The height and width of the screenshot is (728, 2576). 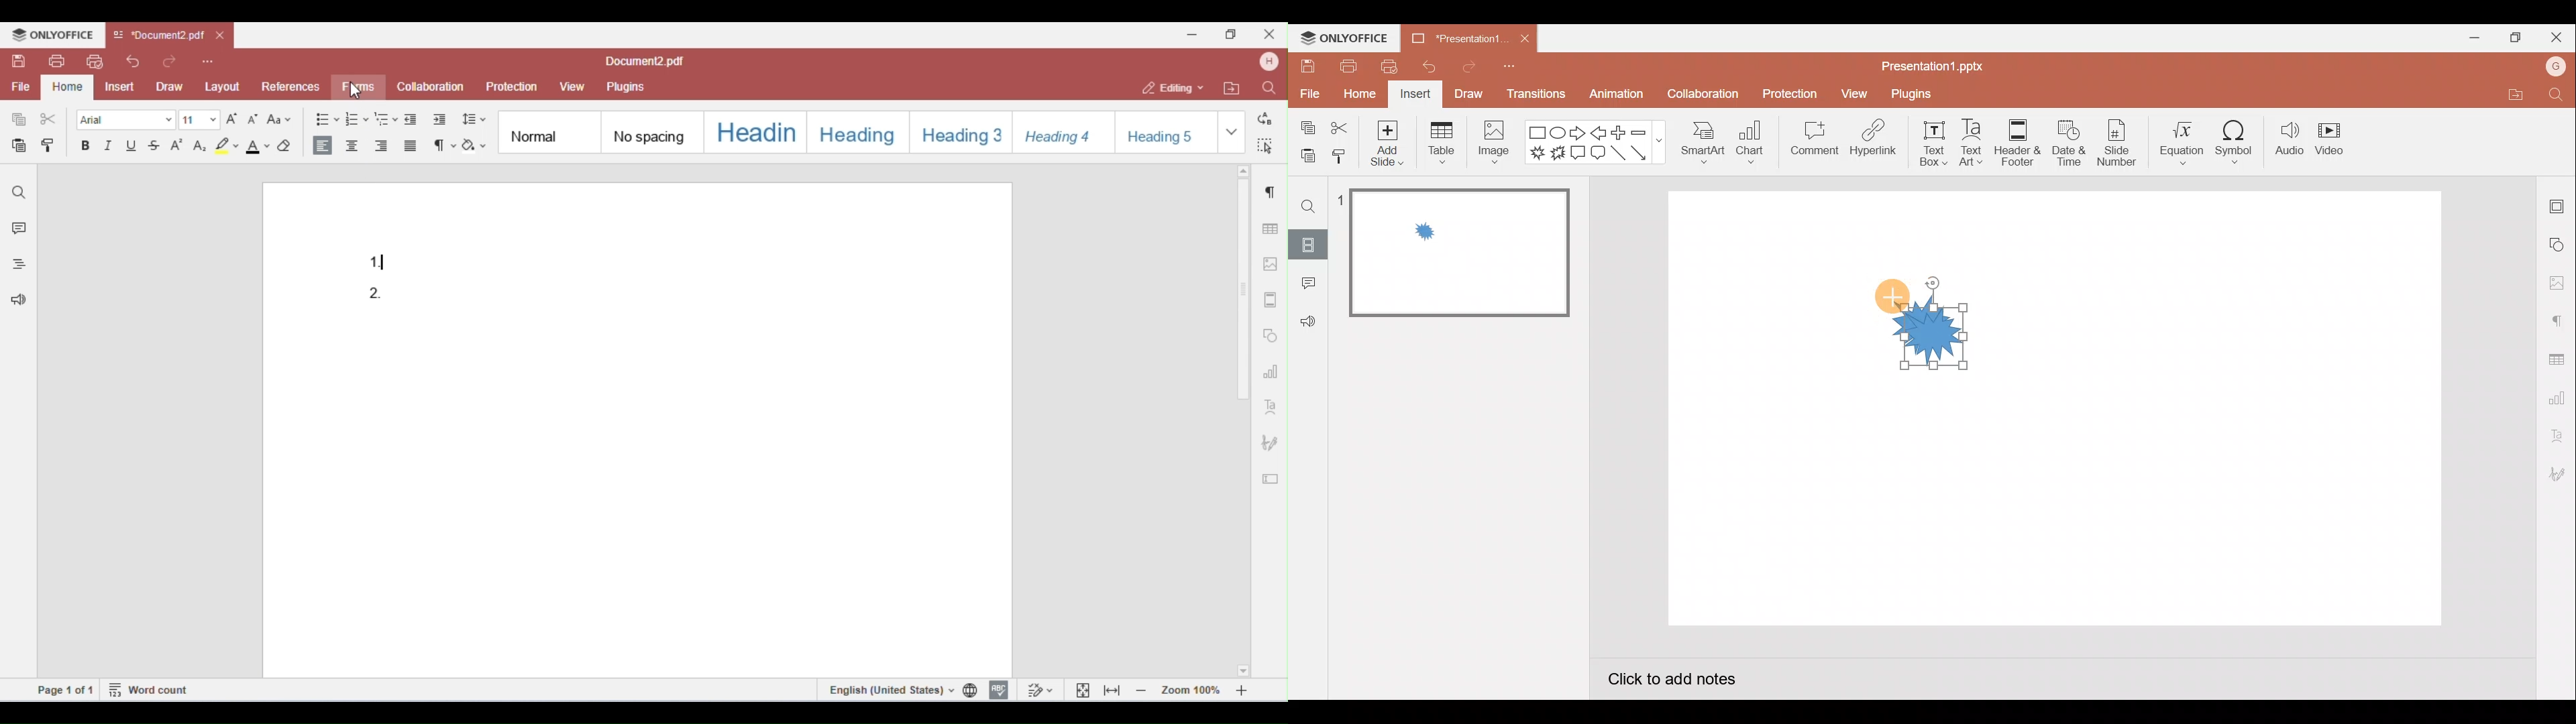 What do you see at coordinates (2017, 143) in the screenshot?
I see `Header & footer` at bounding box center [2017, 143].